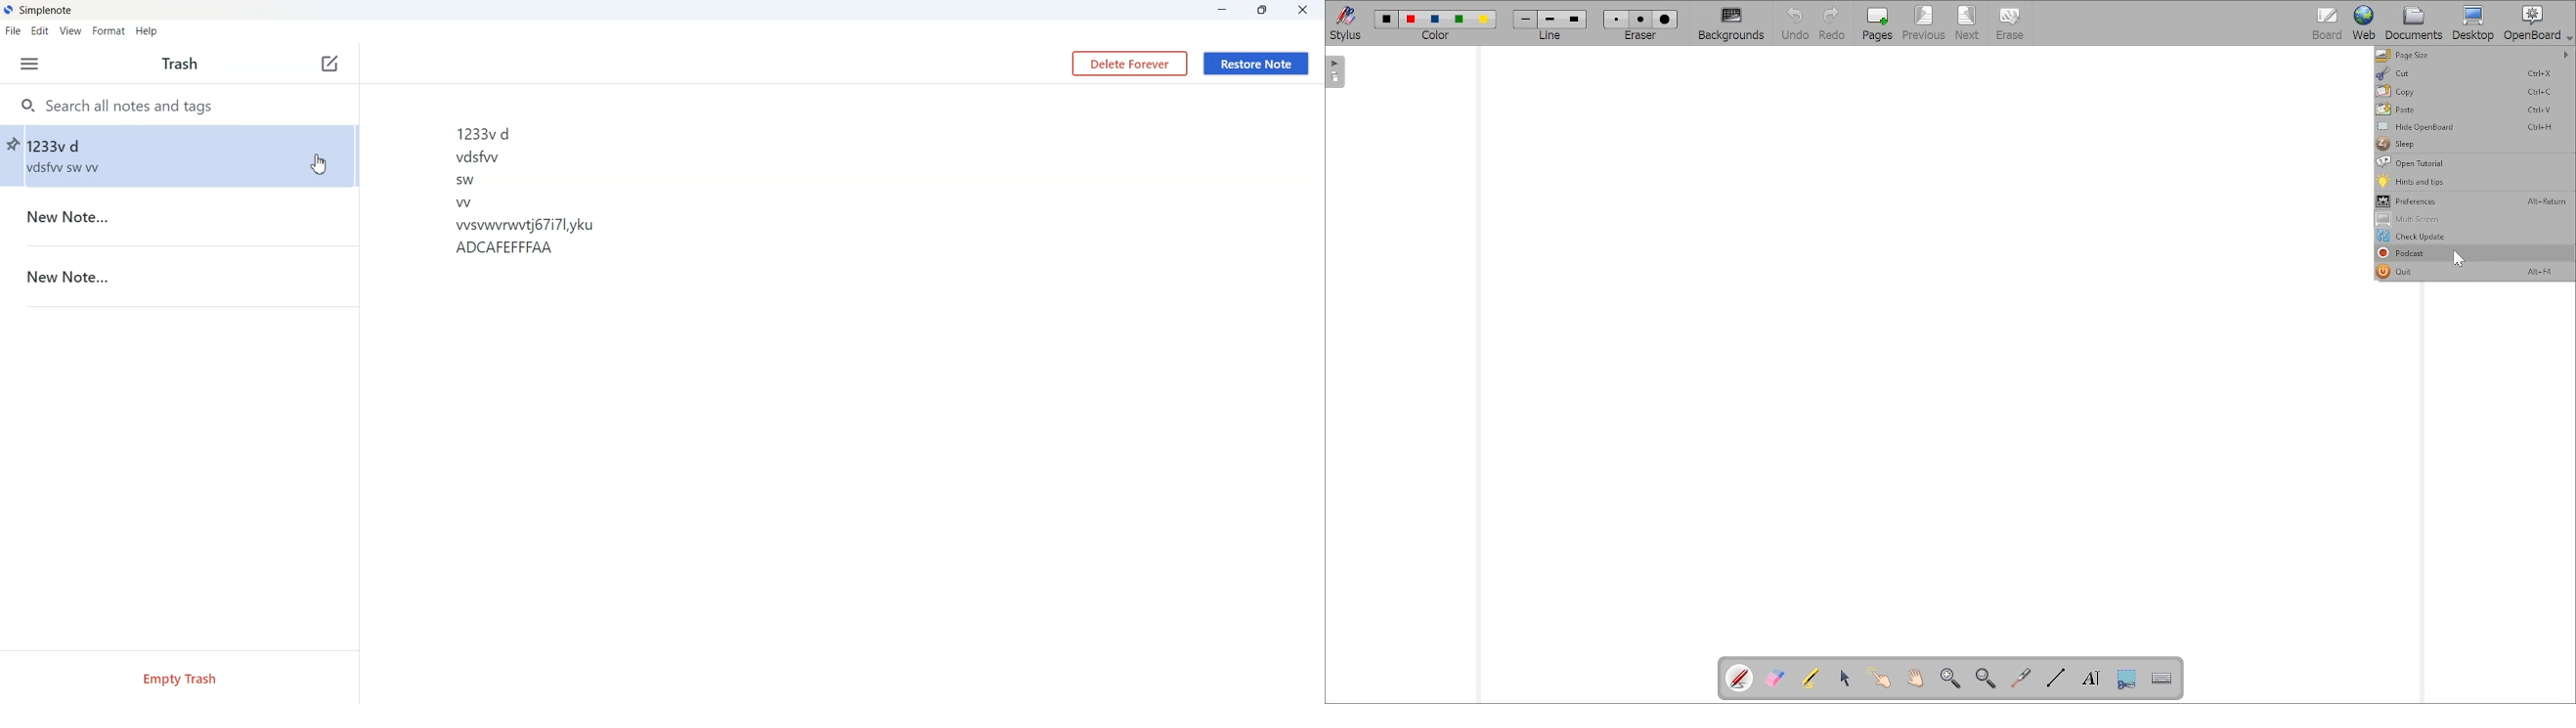  I want to click on Help, so click(146, 30).